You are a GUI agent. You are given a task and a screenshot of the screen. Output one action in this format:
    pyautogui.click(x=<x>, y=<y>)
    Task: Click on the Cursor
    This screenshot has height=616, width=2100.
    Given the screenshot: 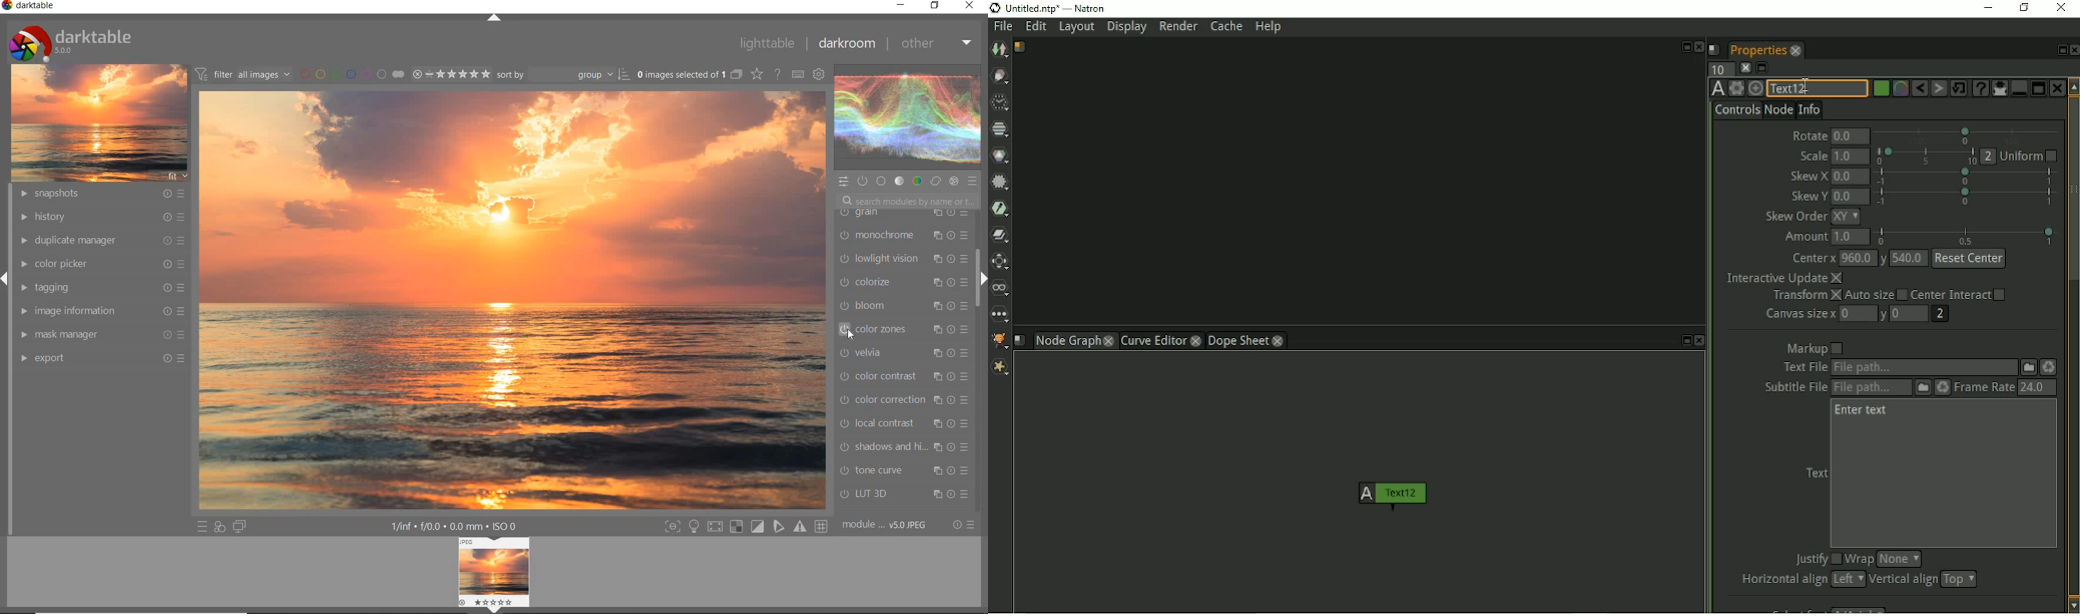 What is the action you would take?
    pyautogui.click(x=849, y=331)
    